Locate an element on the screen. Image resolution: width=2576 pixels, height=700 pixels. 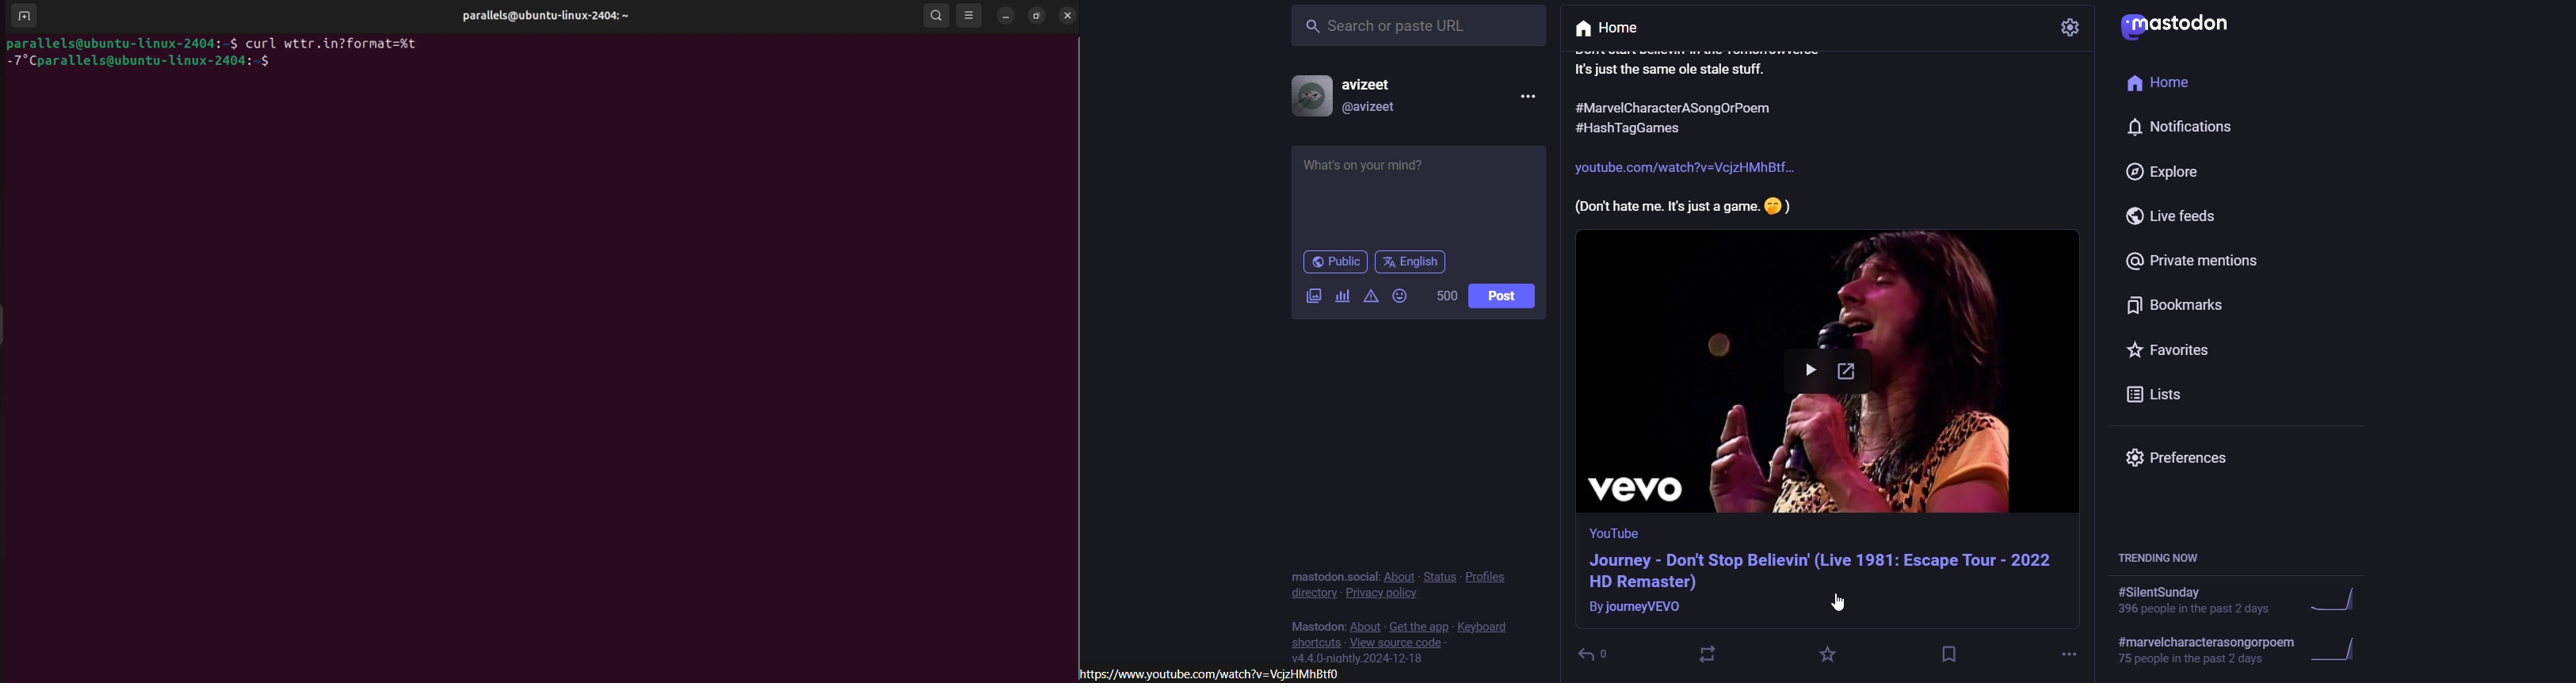
Cursor is located at coordinates (1842, 602).